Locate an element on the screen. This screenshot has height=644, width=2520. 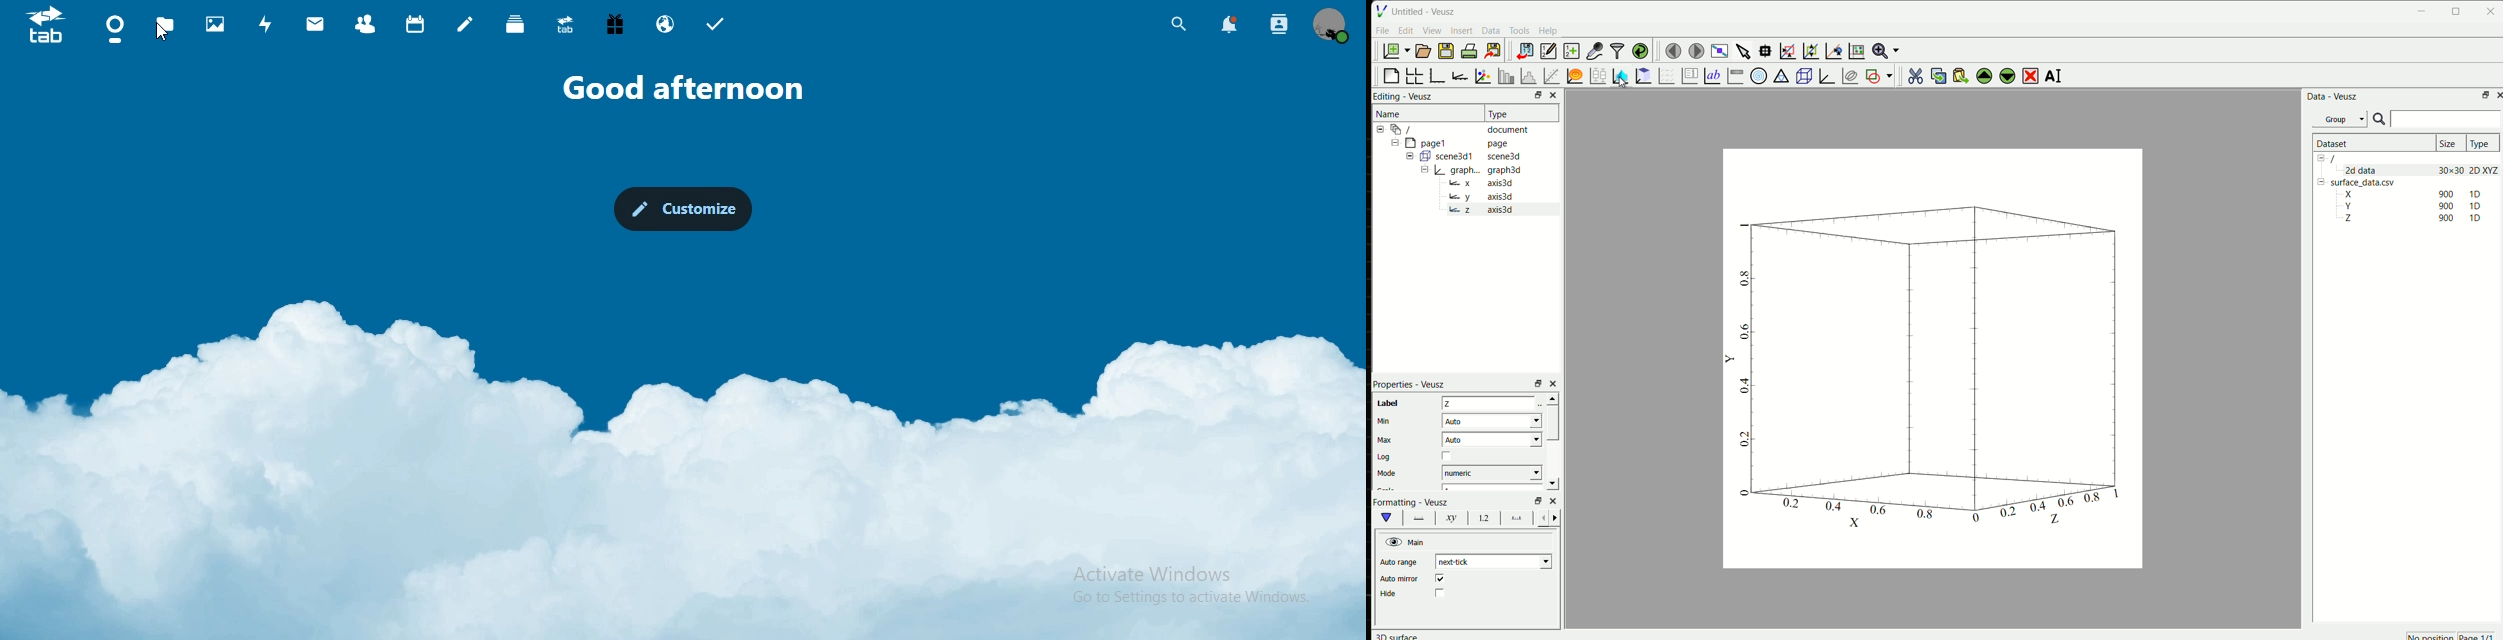
AI is located at coordinates (2054, 76).